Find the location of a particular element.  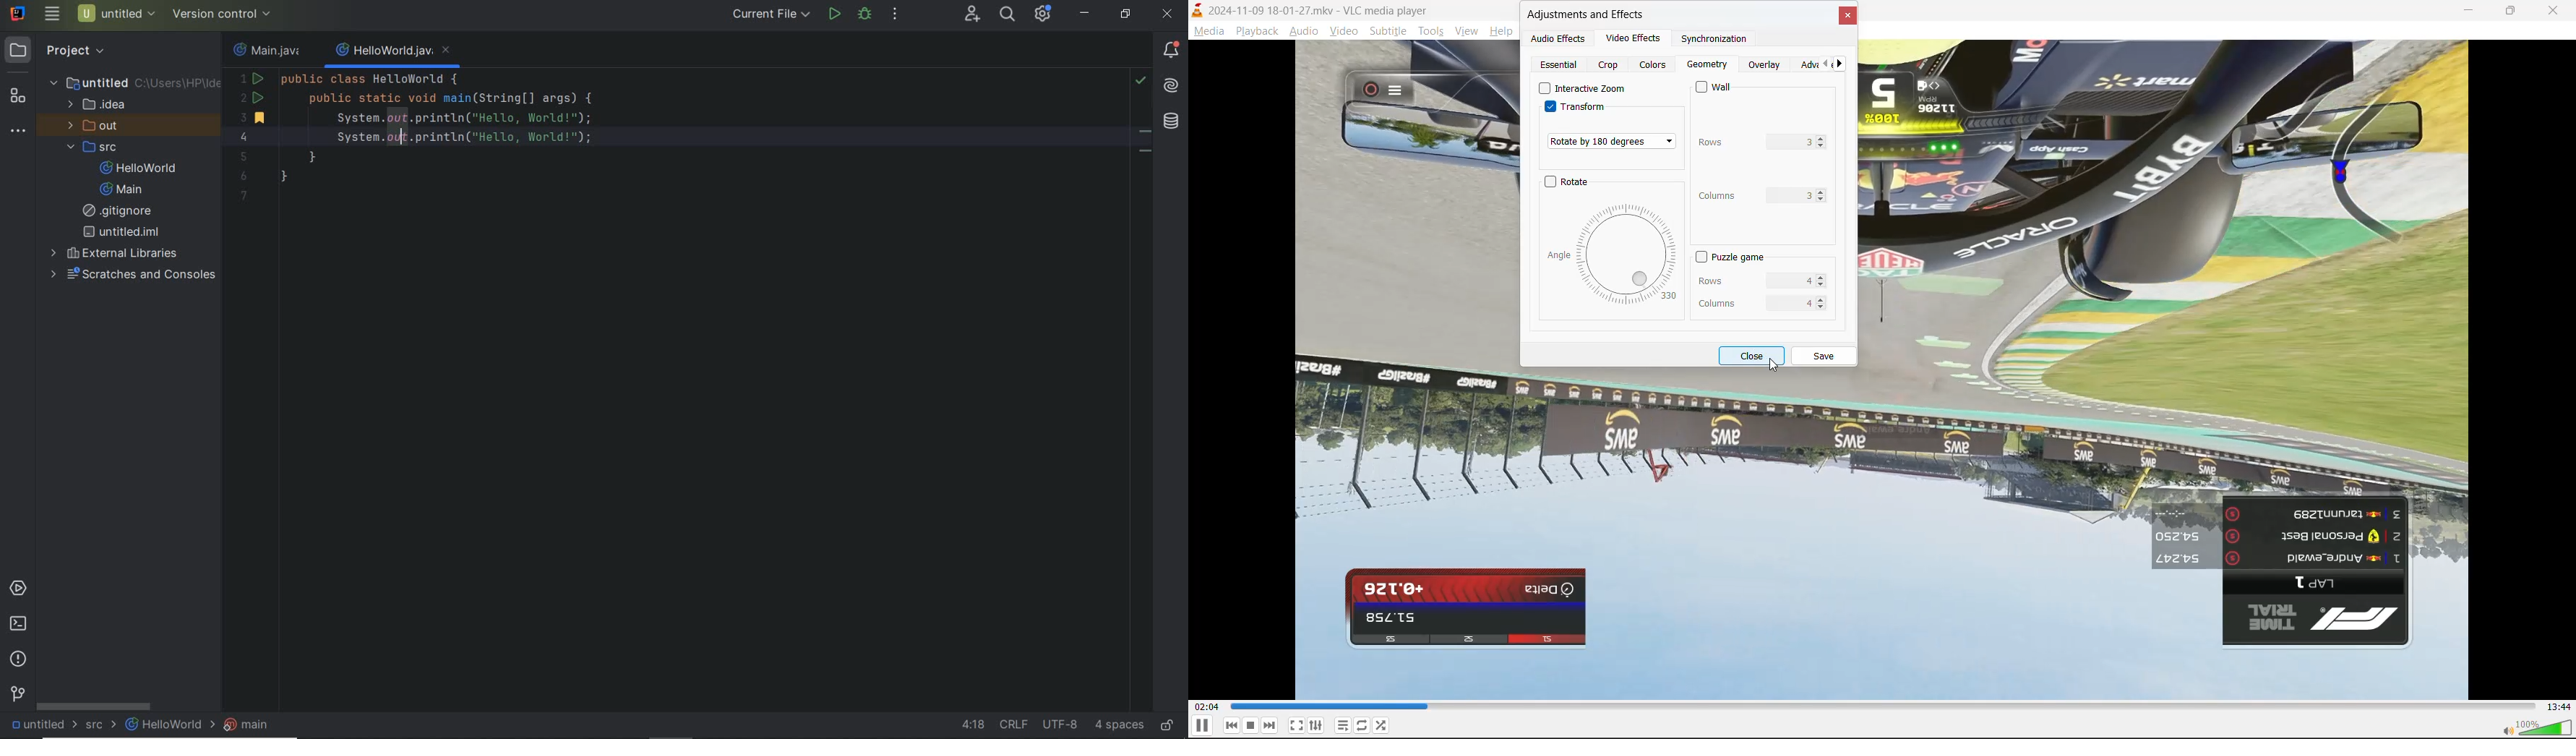

untitled is located at coordinates (40, 723).